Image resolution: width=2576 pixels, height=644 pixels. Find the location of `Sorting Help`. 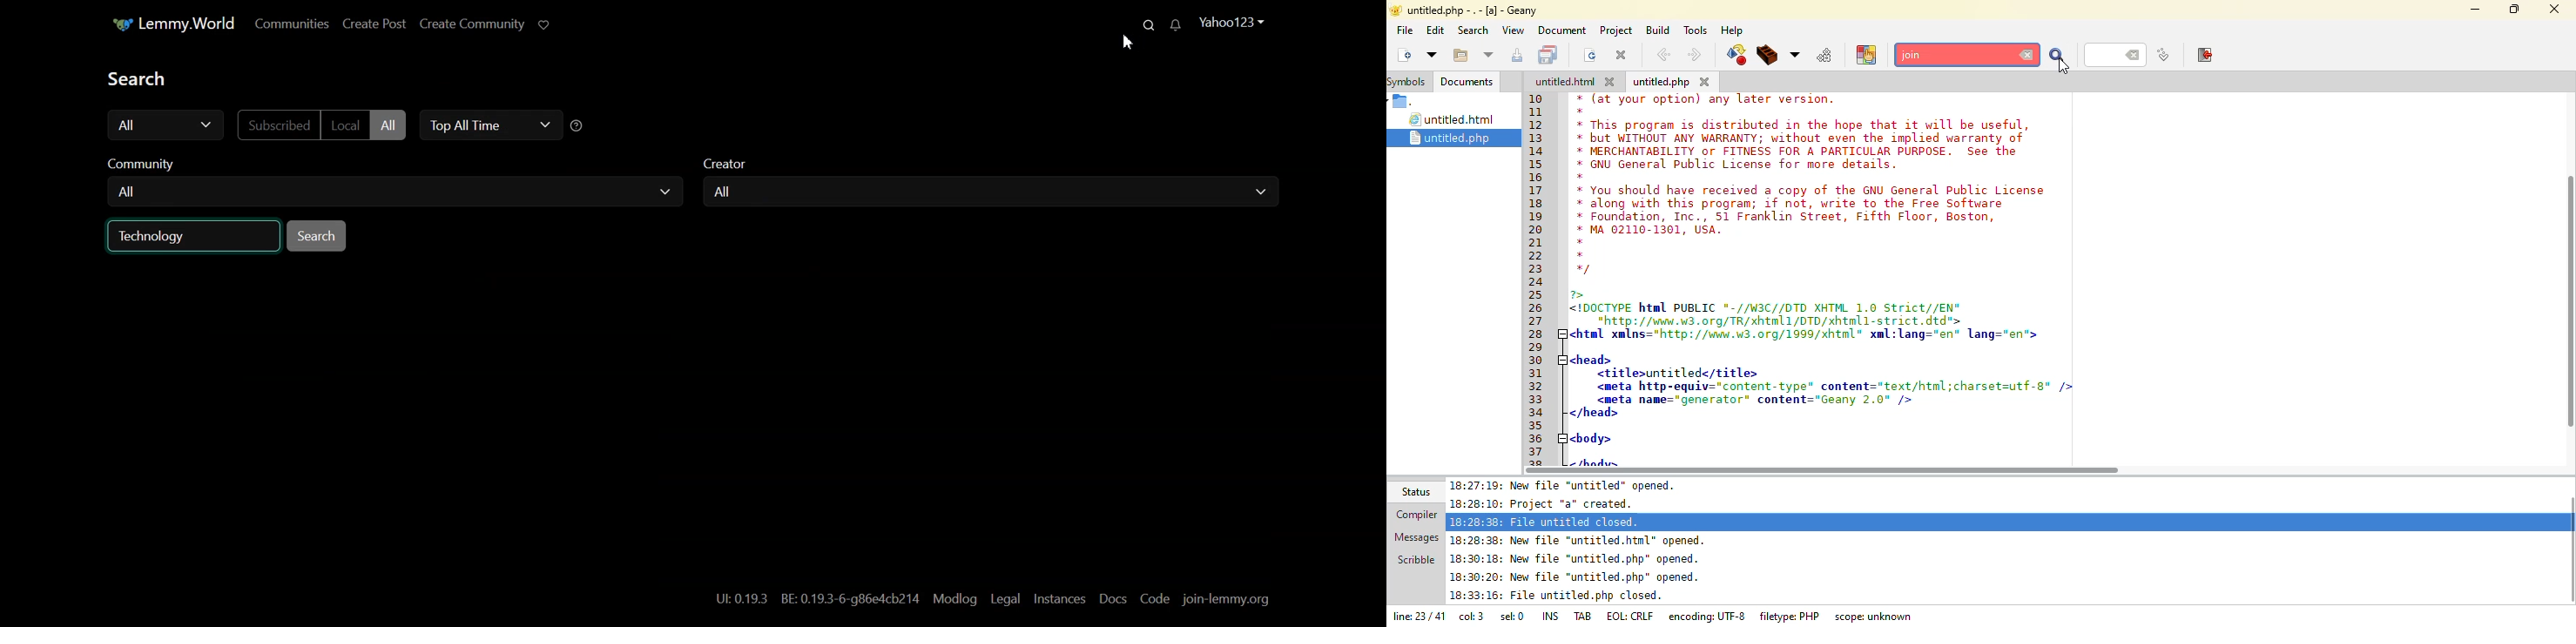

Sorting Help is located at coordinates (580, 125).